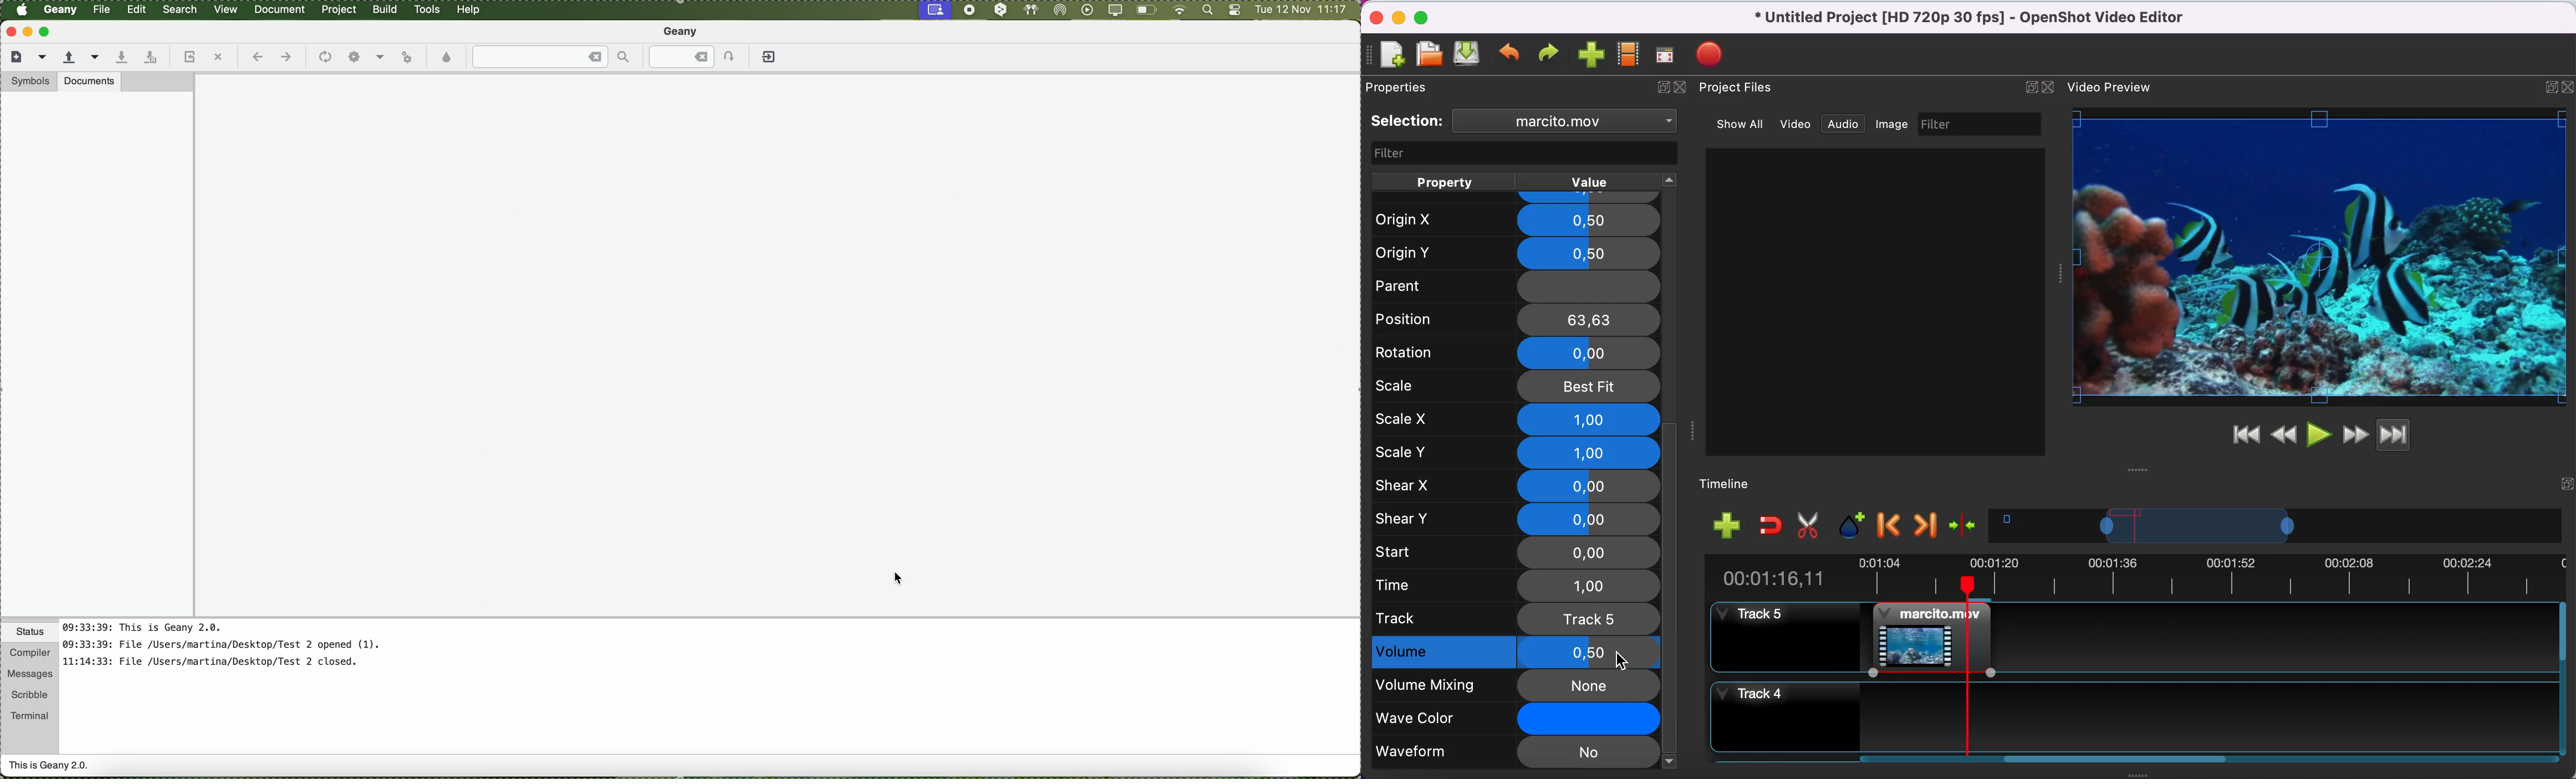 This screenshot has height=784, width=2576. Describe the element at coordinates (9, 31) in the screenshot. I see `close program` at that location.